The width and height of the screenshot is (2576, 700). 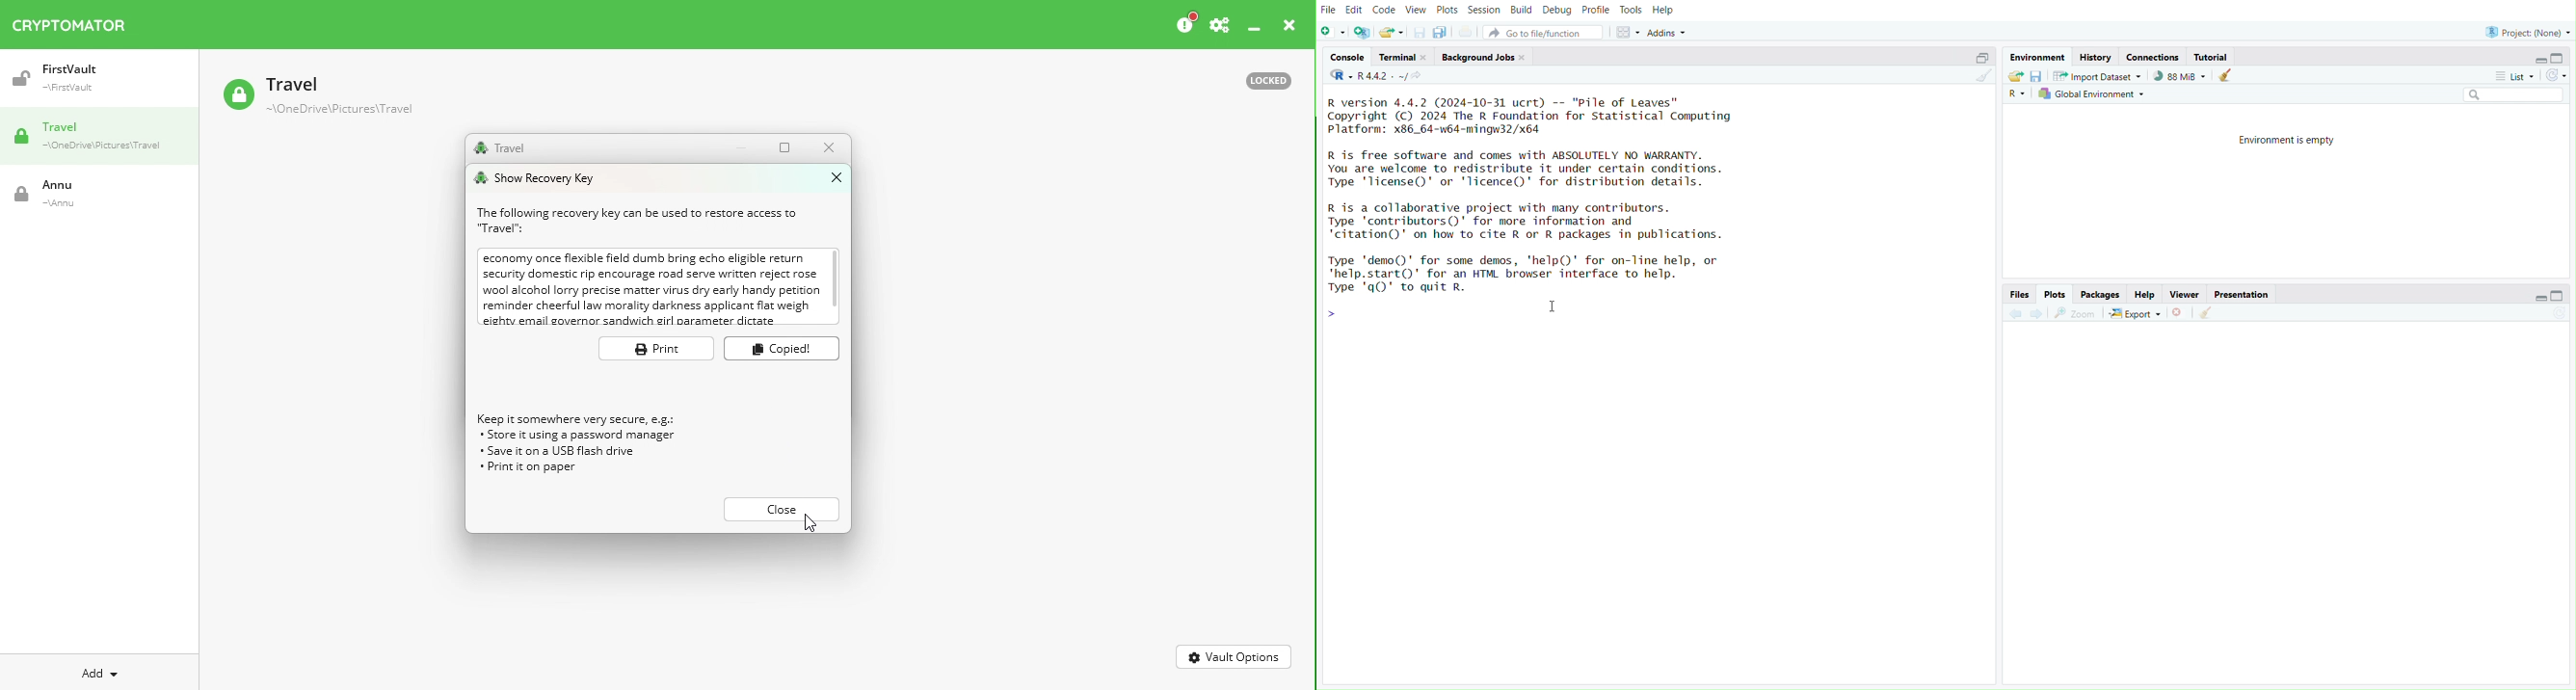 What do you see at coordinates (1363, 30) in the screenshot?
I see `Create a project` at bounding box center [1363, 30].